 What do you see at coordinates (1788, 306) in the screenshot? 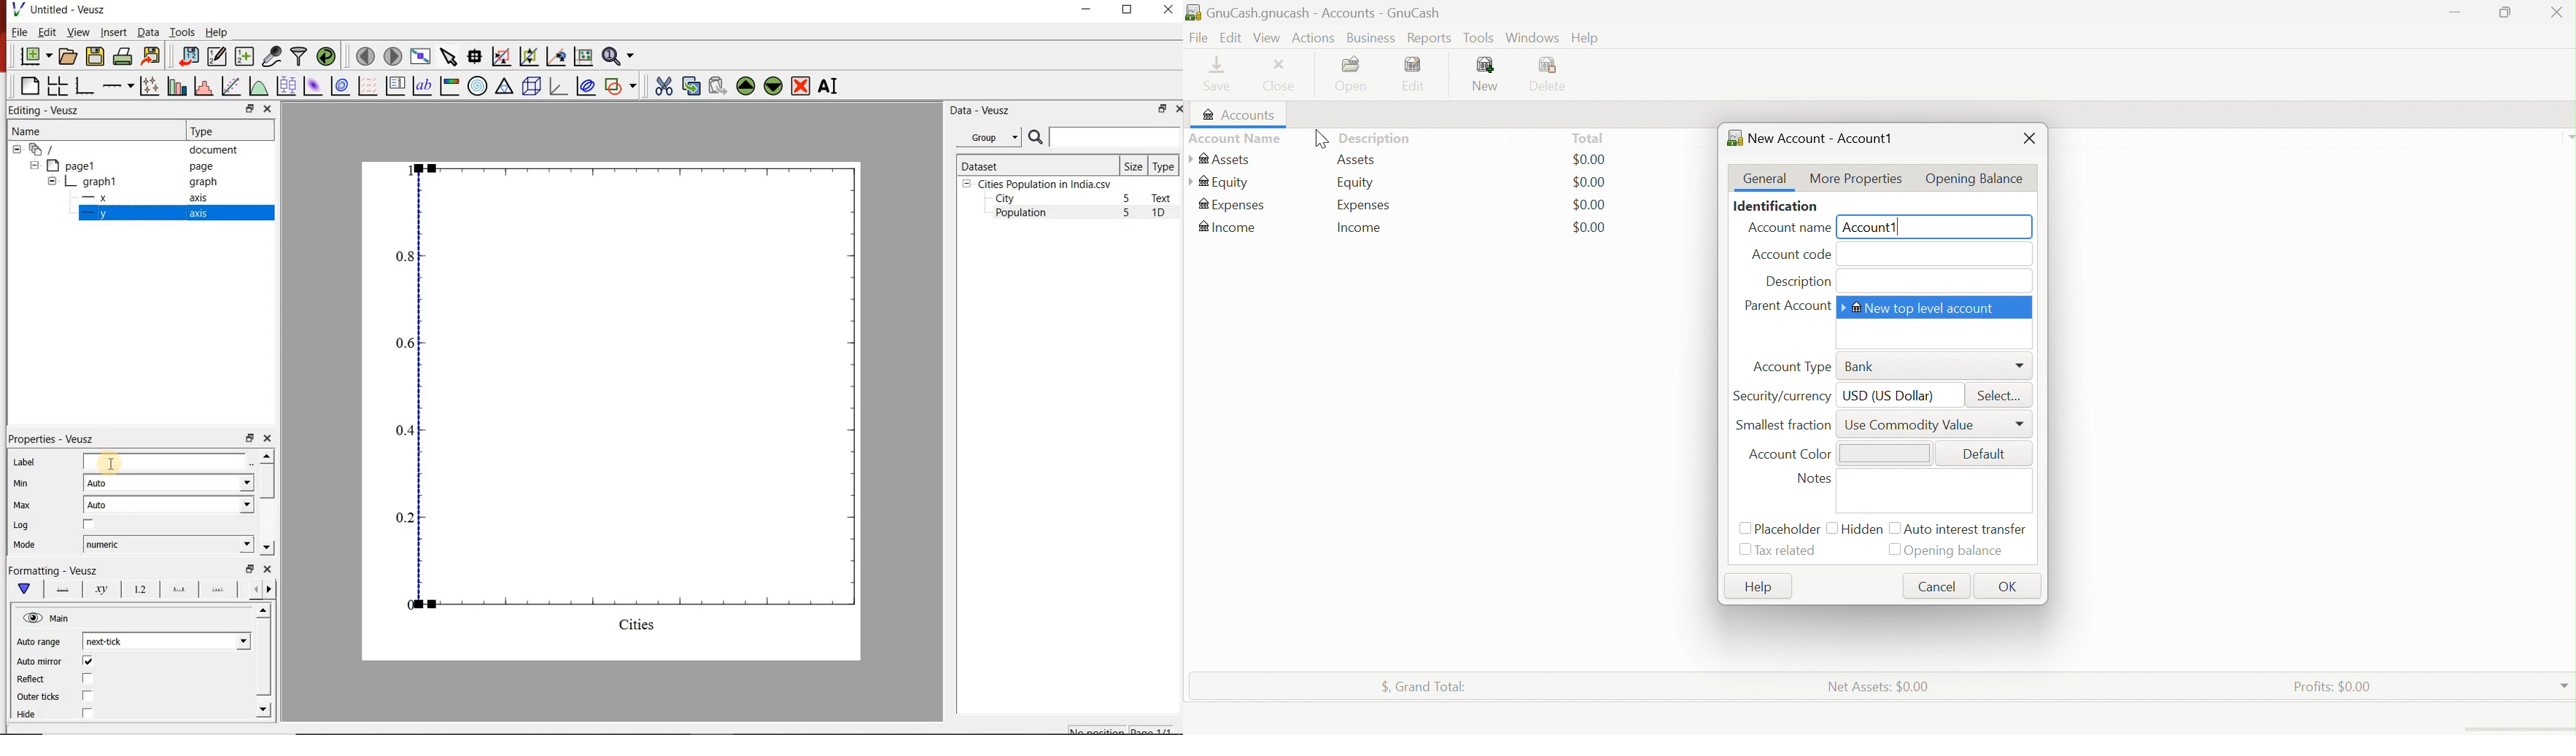
I see `Parent Account` at bounding box center [1788, 306].